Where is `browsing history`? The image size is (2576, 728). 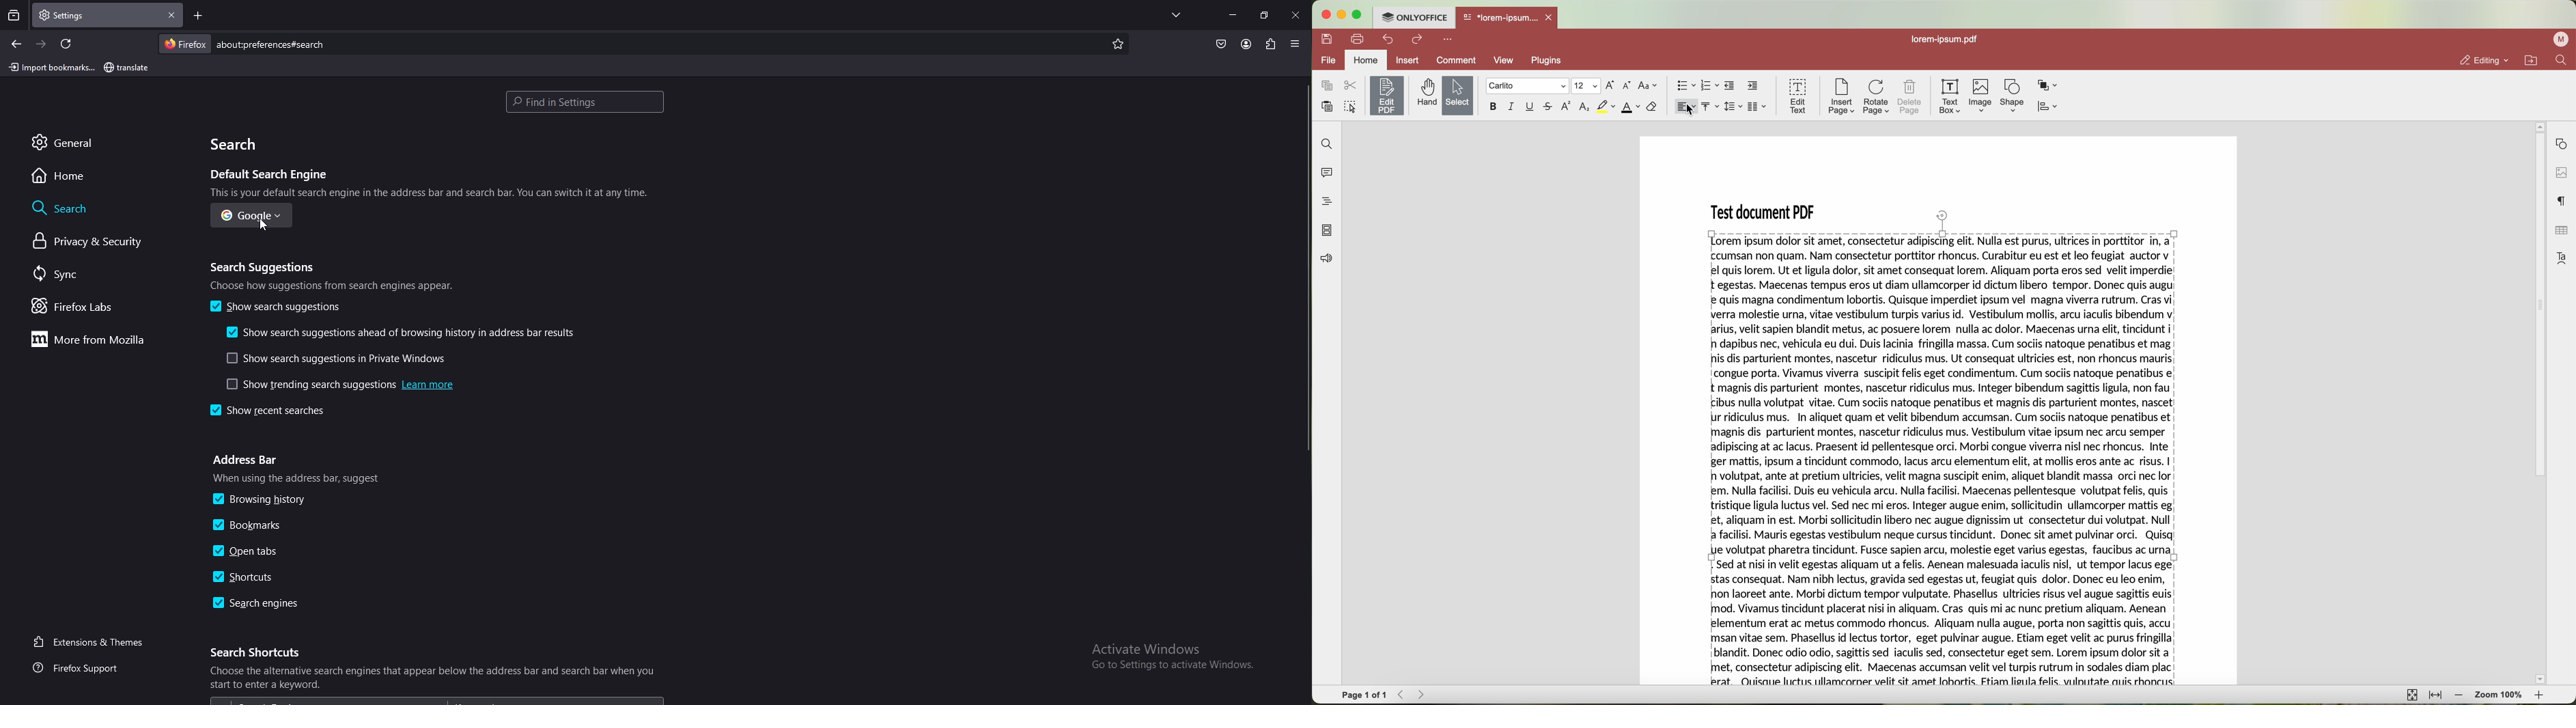
browsing history is located at coordinates (264, 499).